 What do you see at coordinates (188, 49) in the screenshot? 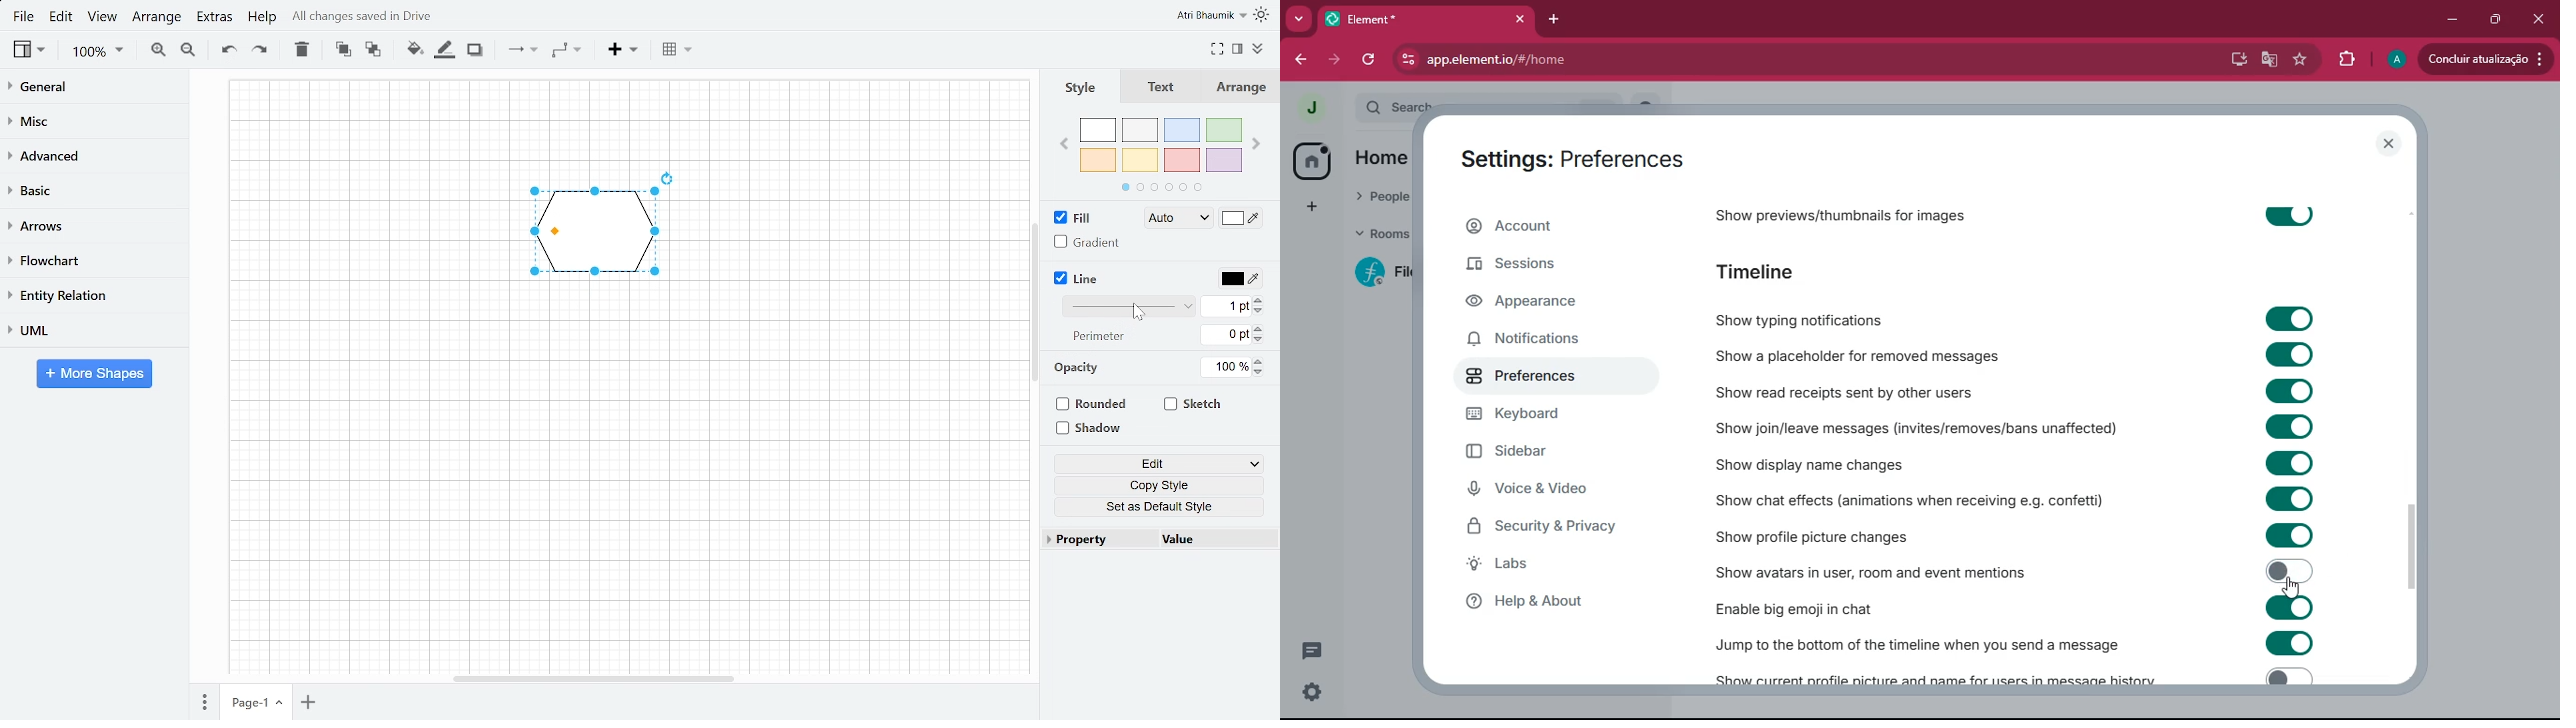
I see `Zoom out` at bounding box center [188, 49].